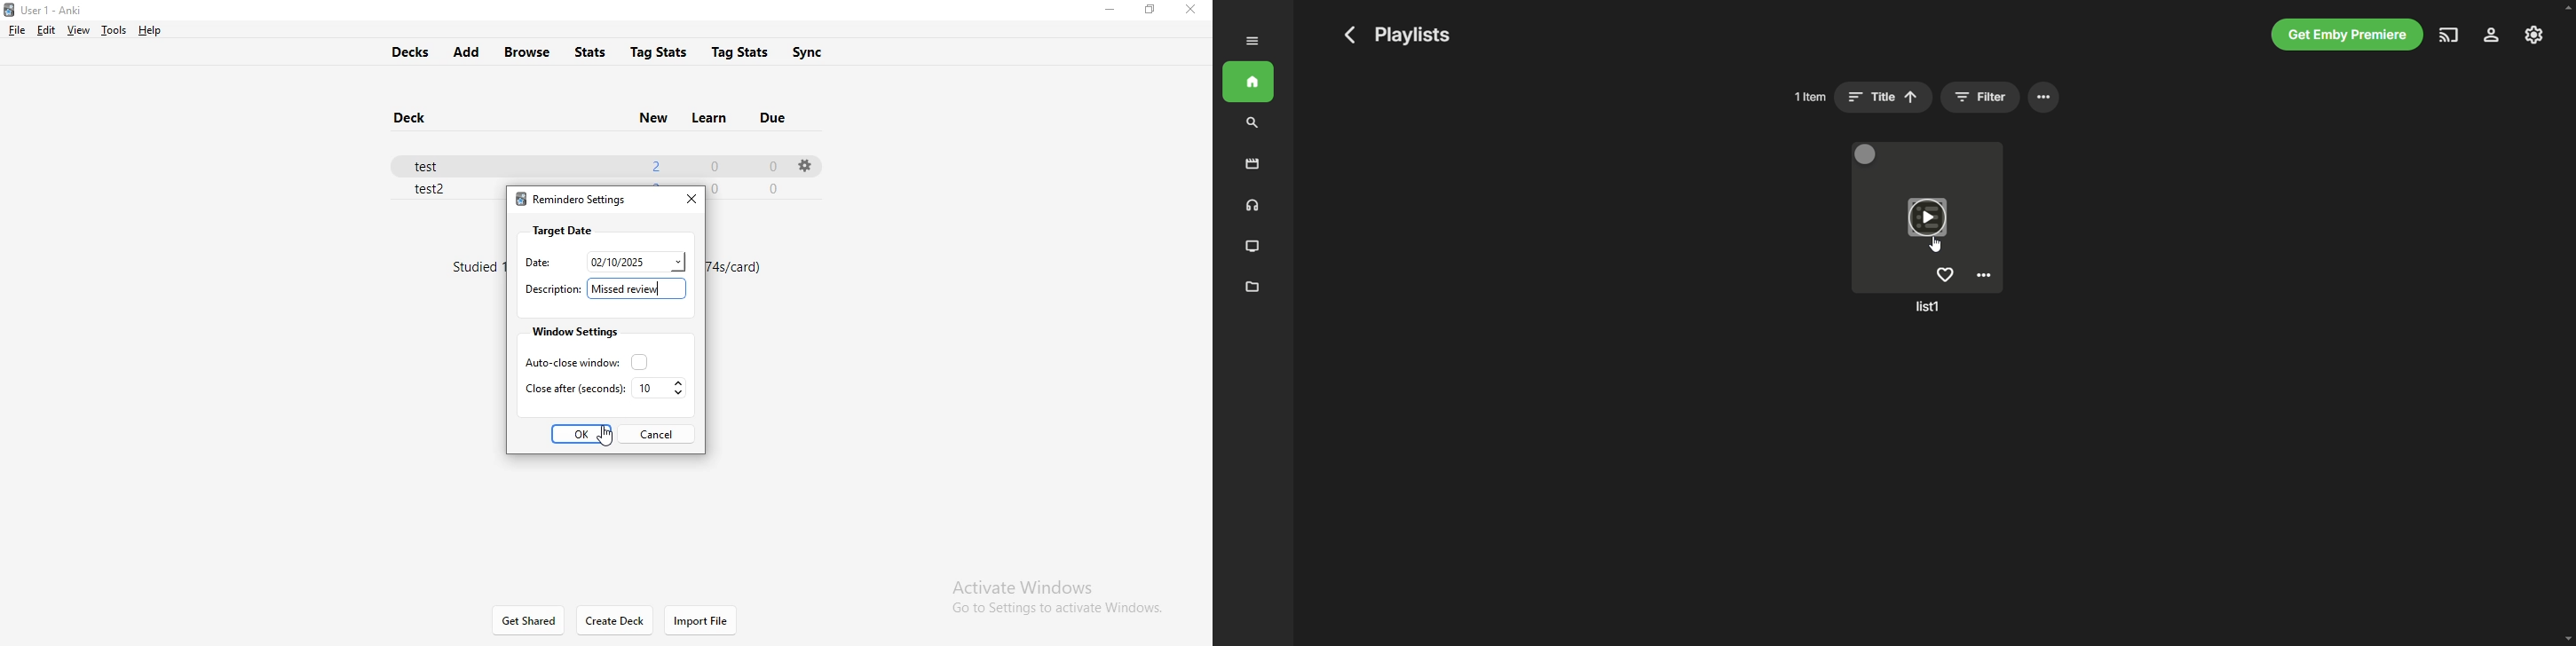  Describe the element at coordinates (1109, 12) in the screenshot. I see `minimise` at that location.